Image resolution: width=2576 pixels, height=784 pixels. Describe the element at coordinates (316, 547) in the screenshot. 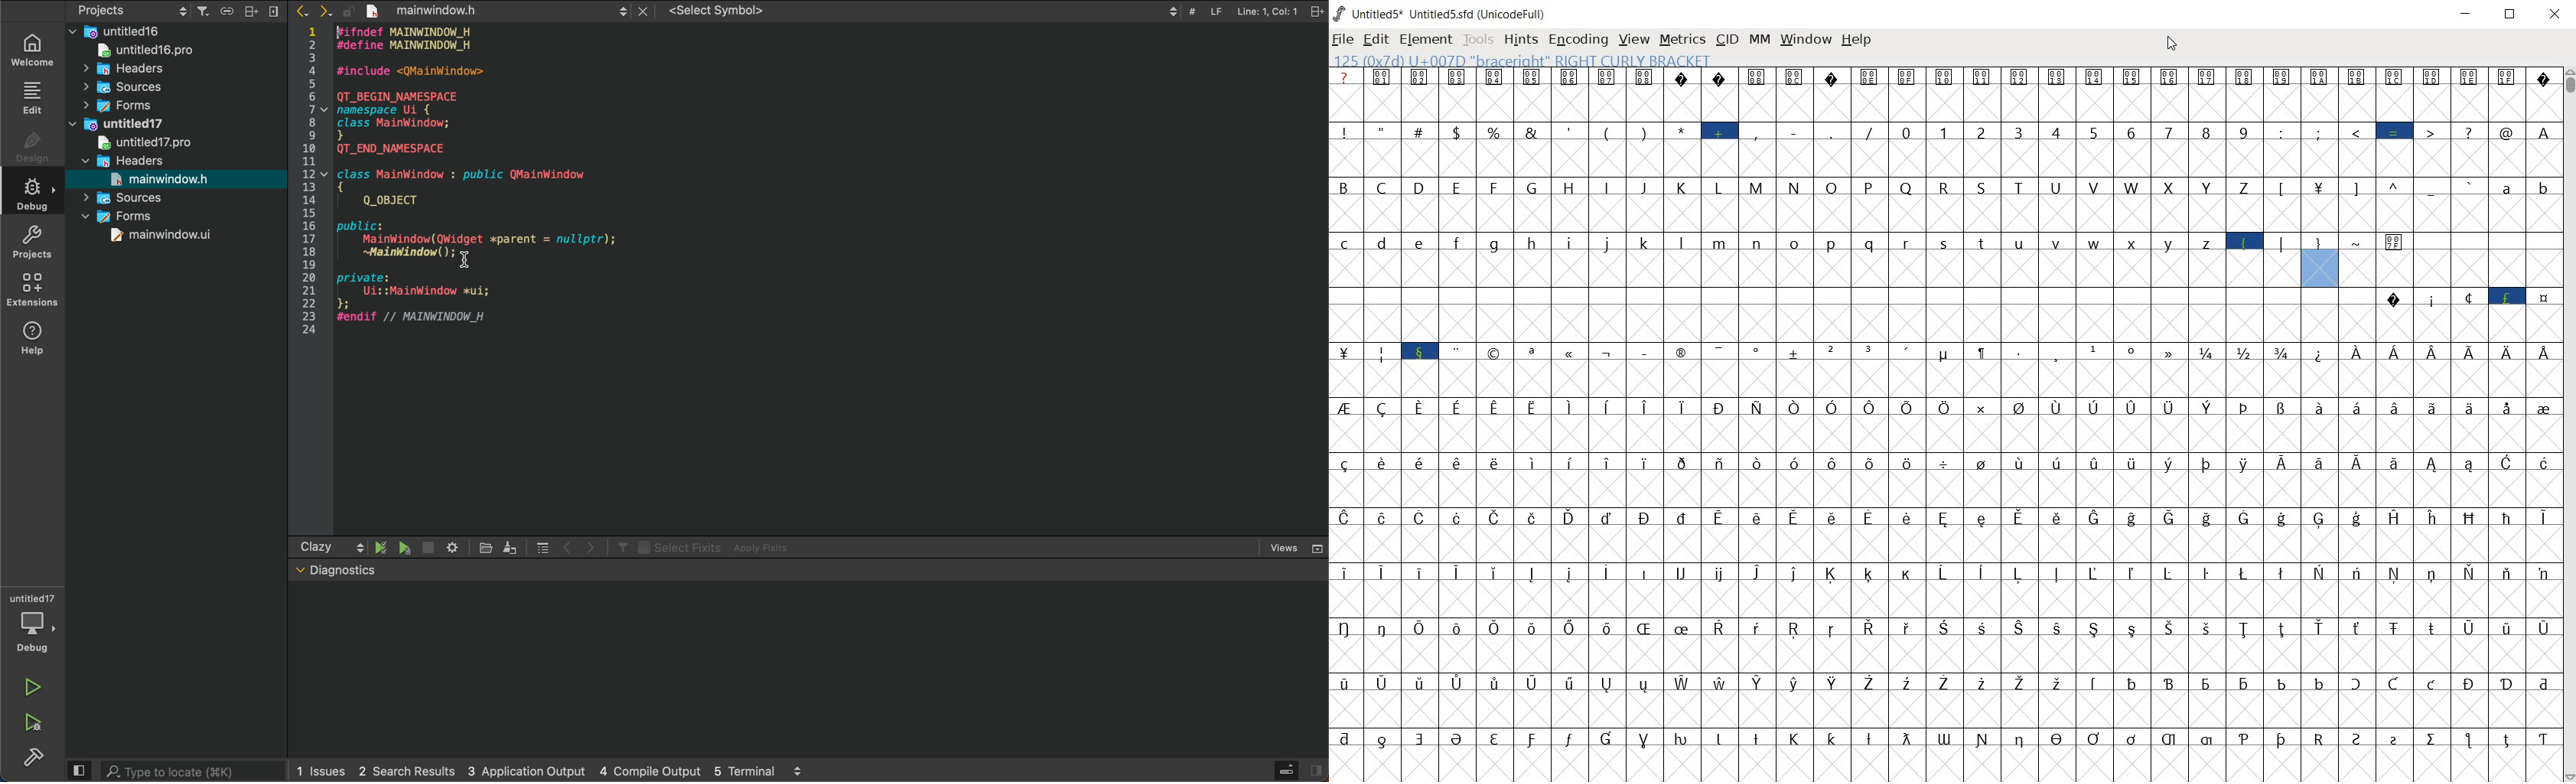

I see `Clazy` at that location.